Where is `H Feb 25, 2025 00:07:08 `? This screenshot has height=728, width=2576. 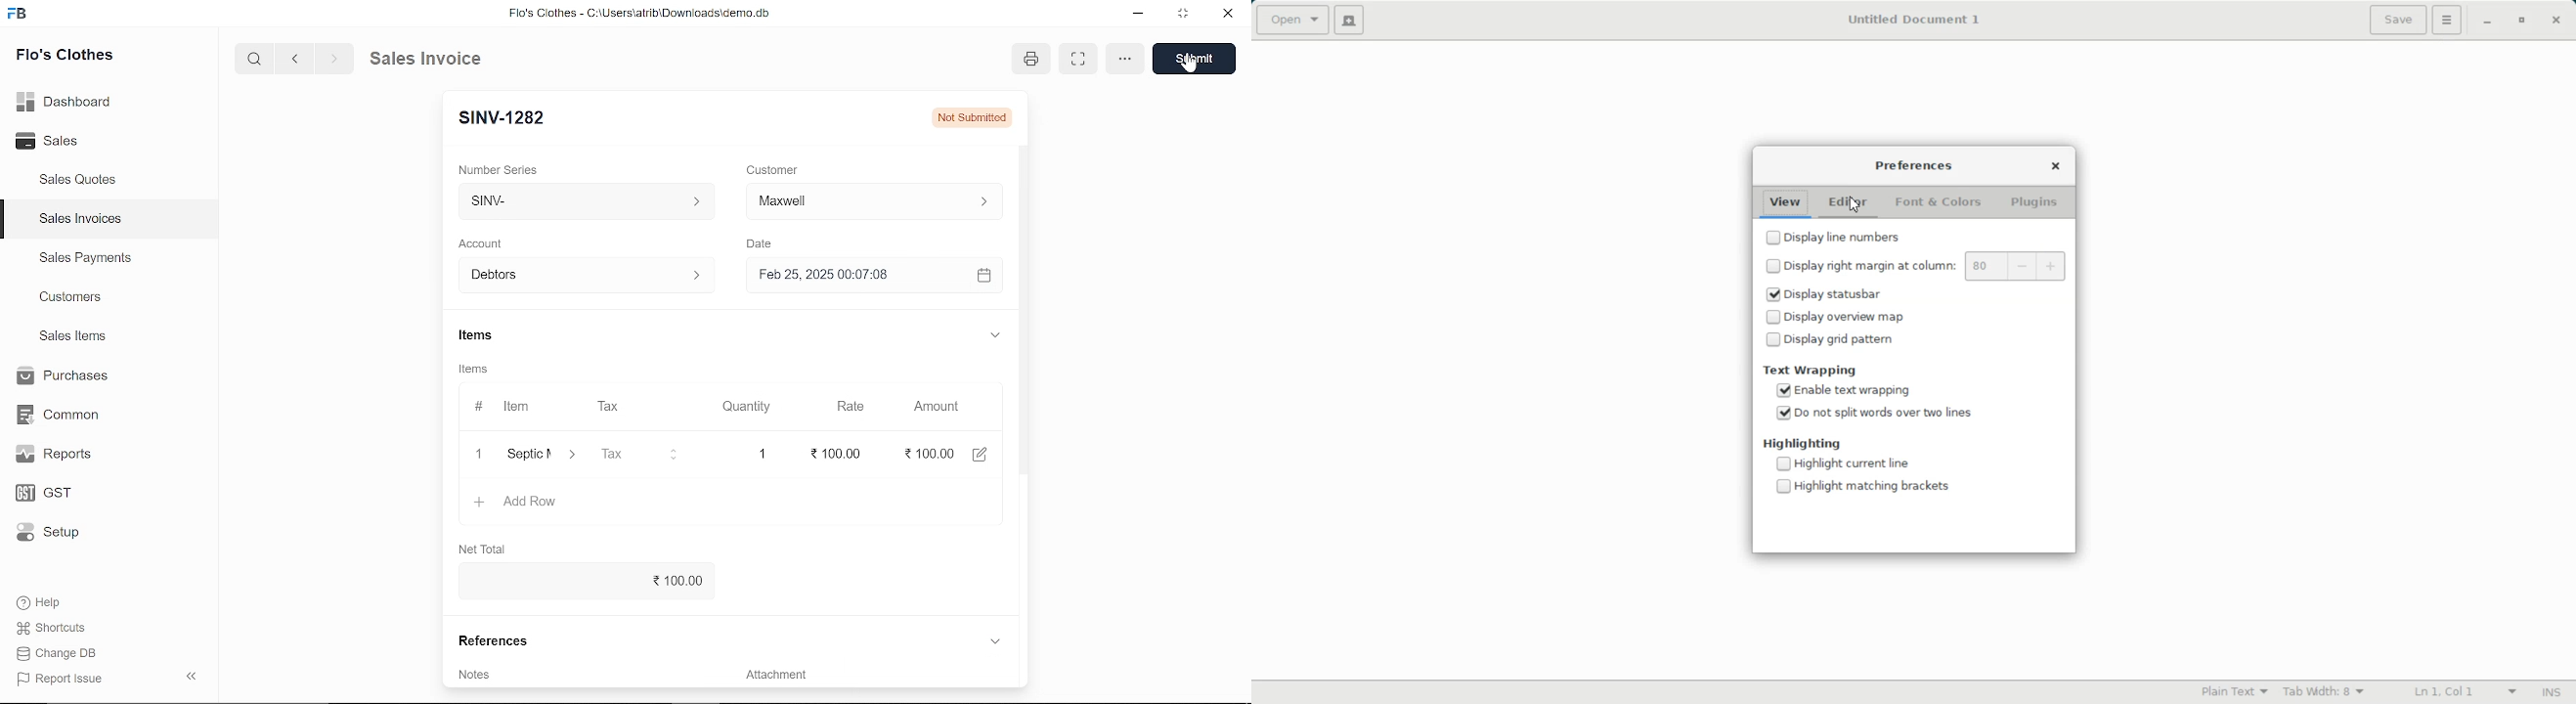
H Feb 25, 2025 00:07:08  is located at coordinates (856, 276).